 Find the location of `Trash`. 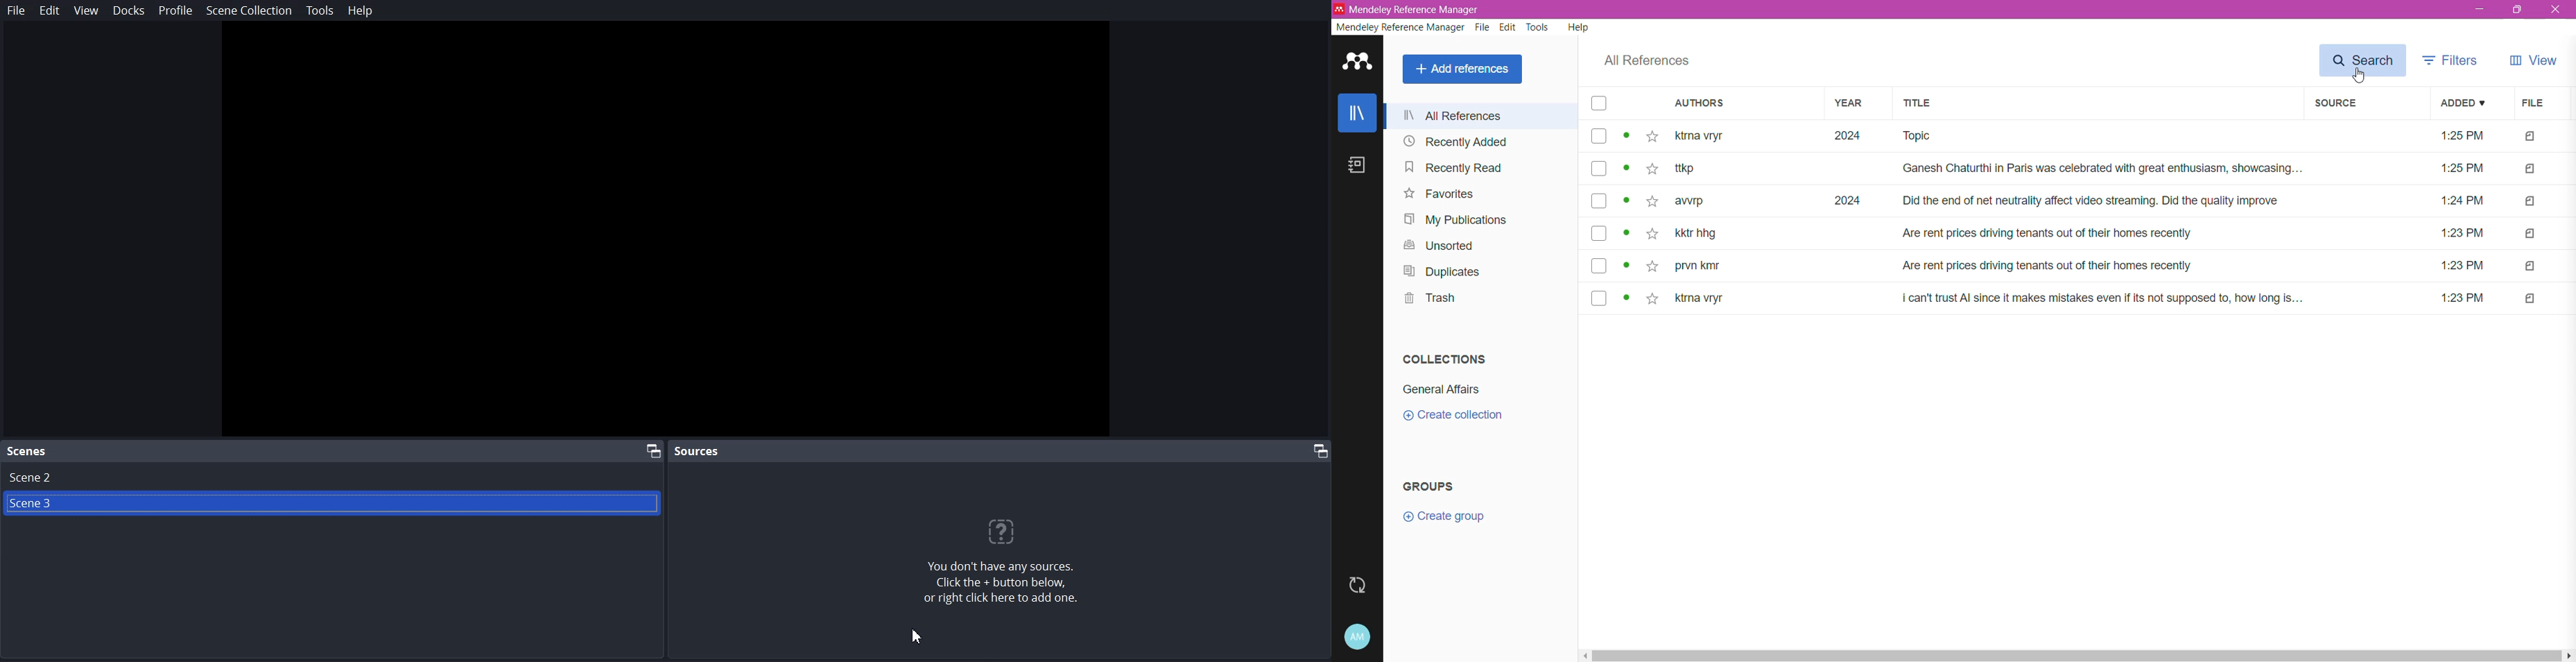

Trash is located at coordinates (1423, 297).